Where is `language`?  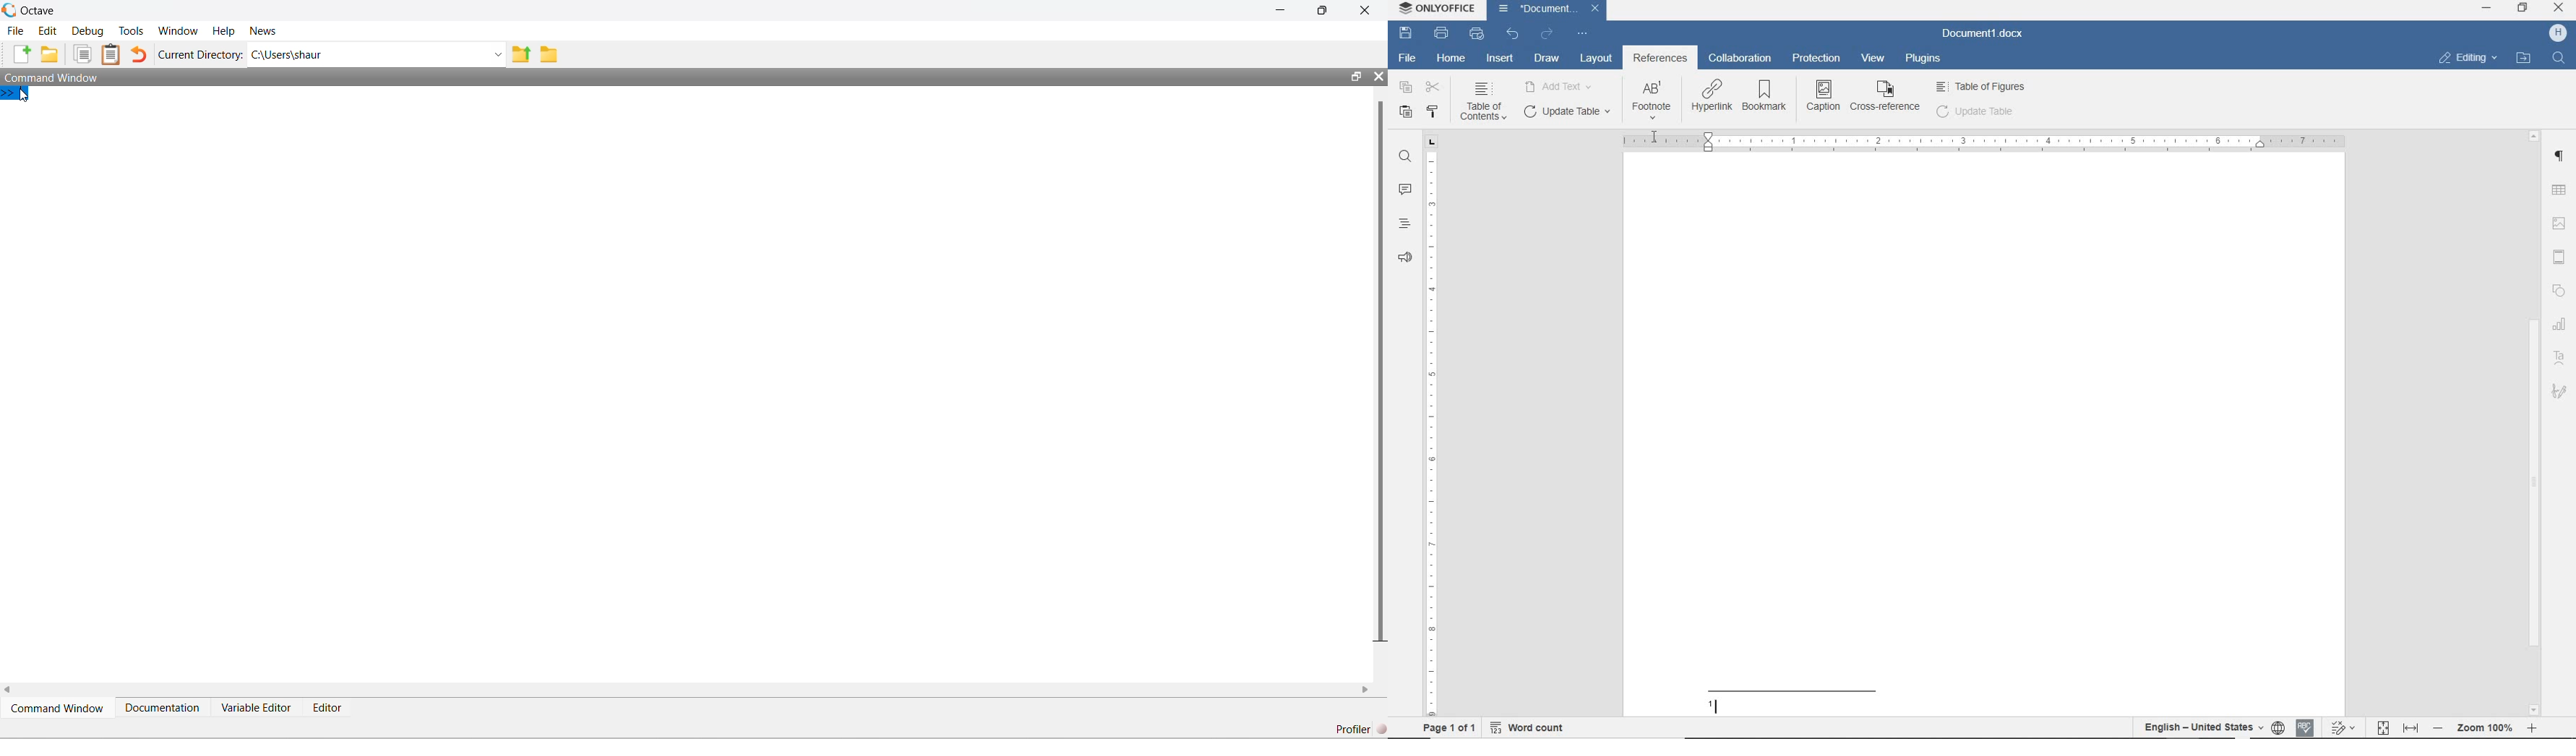
language is located at coordinates (2279, 728).